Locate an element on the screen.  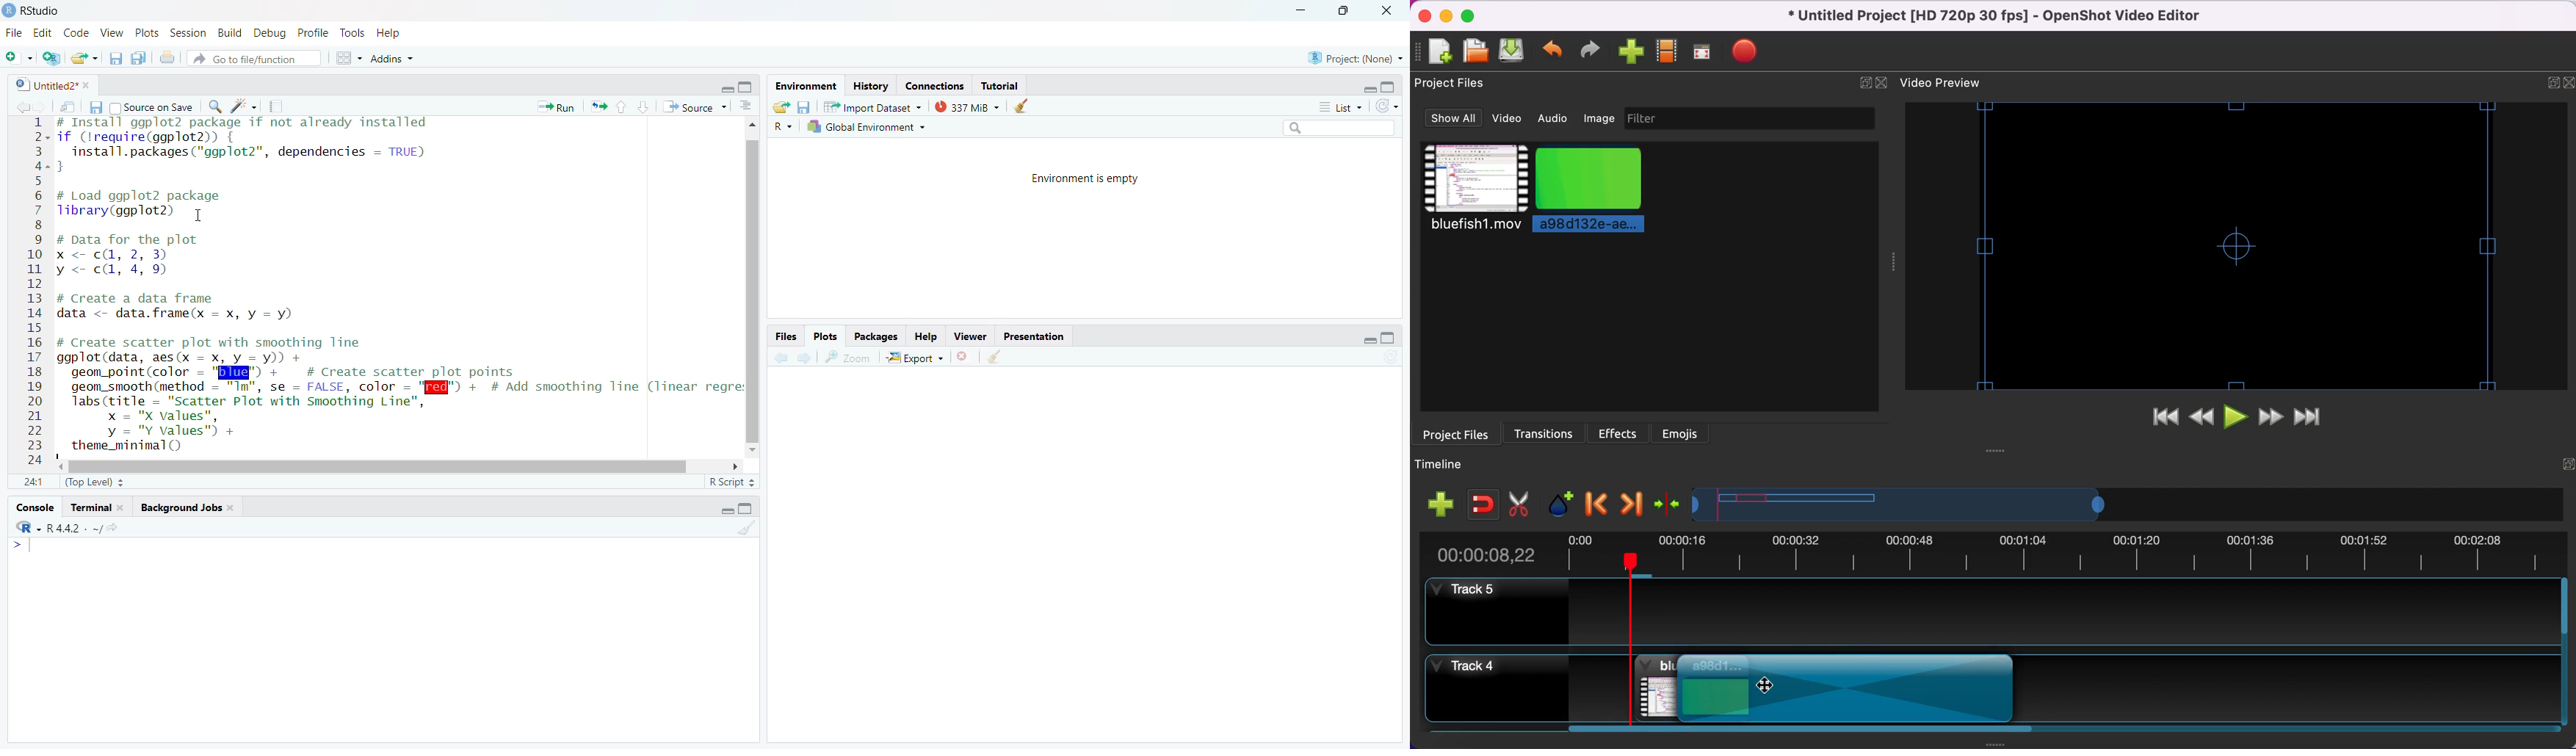
save all open documents is located at coordinates (139, 58).